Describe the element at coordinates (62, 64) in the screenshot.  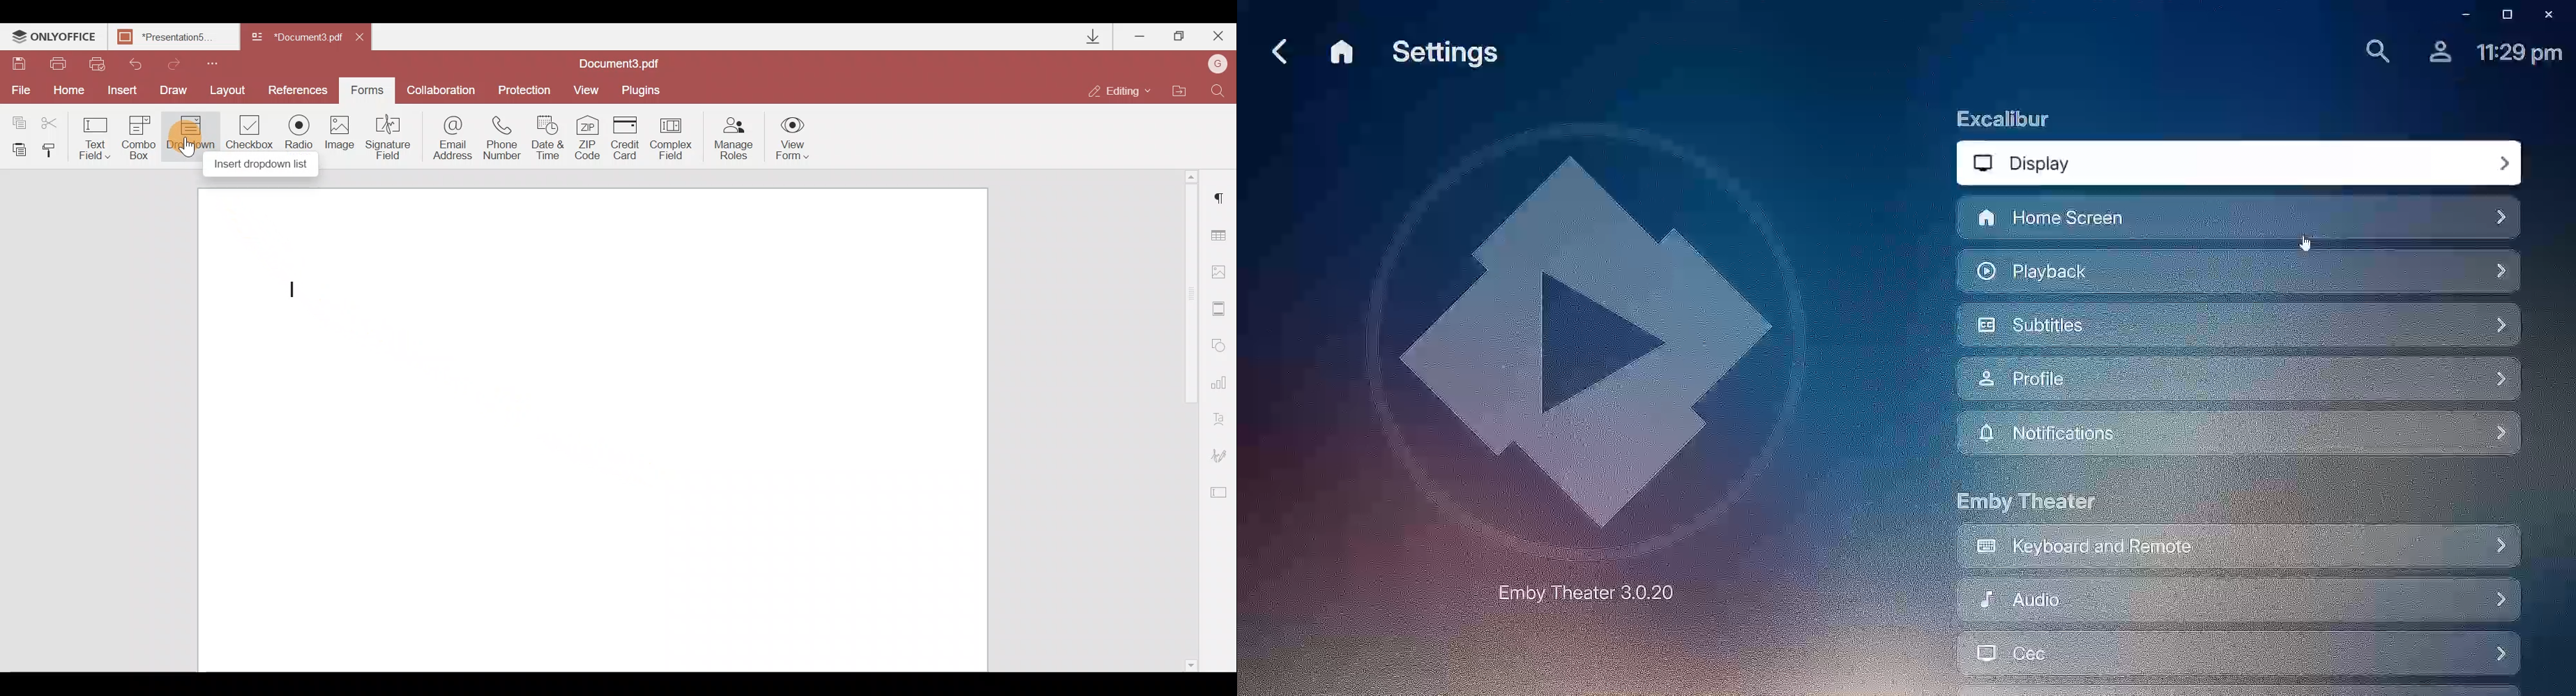
I see `Print file` at that location.